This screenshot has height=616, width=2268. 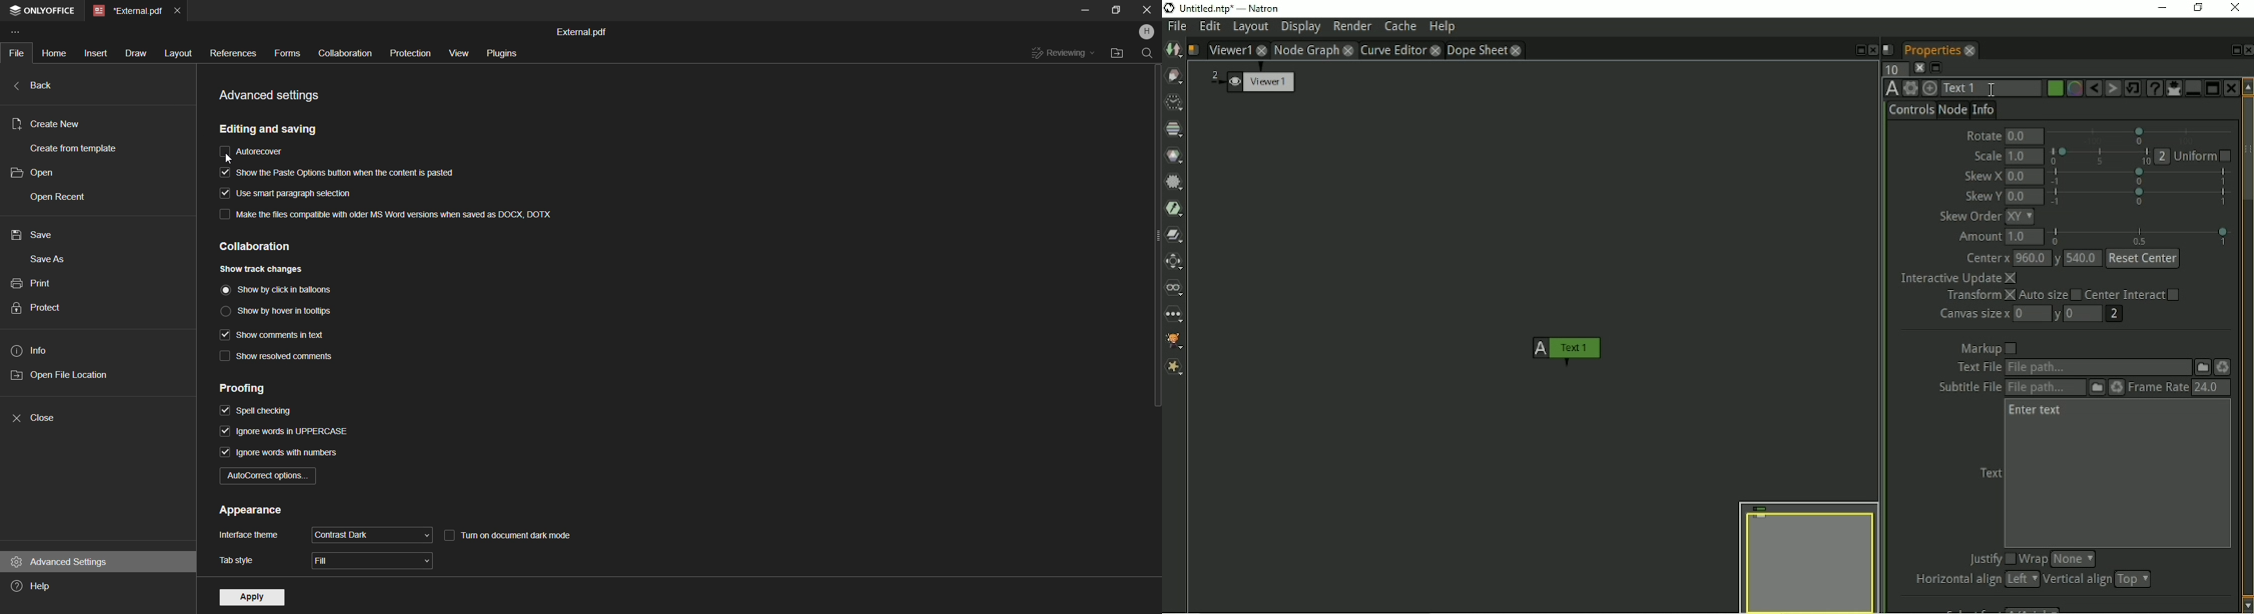 What do you see at coordinates (1176, 288) in the screenshot?
I see `Views` at bounding box center [1176, 288].